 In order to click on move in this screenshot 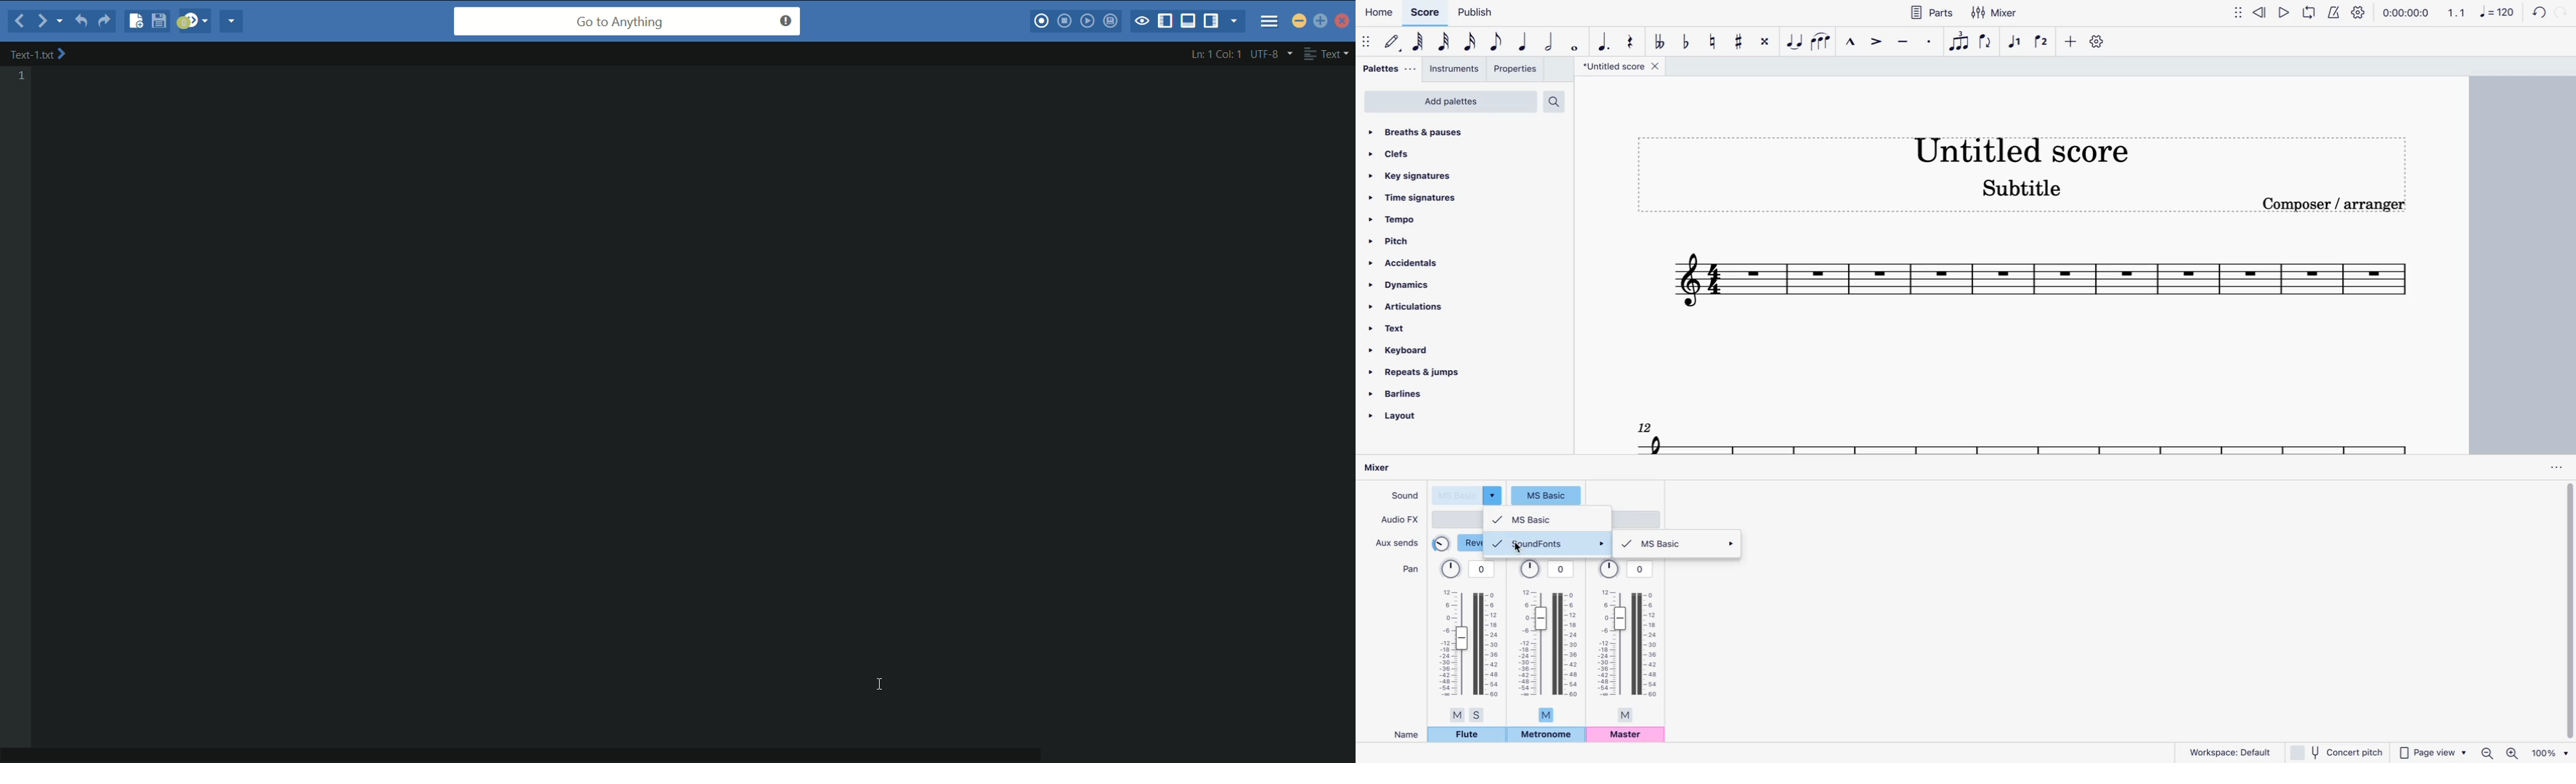, I will do `click(1367, 41)`.